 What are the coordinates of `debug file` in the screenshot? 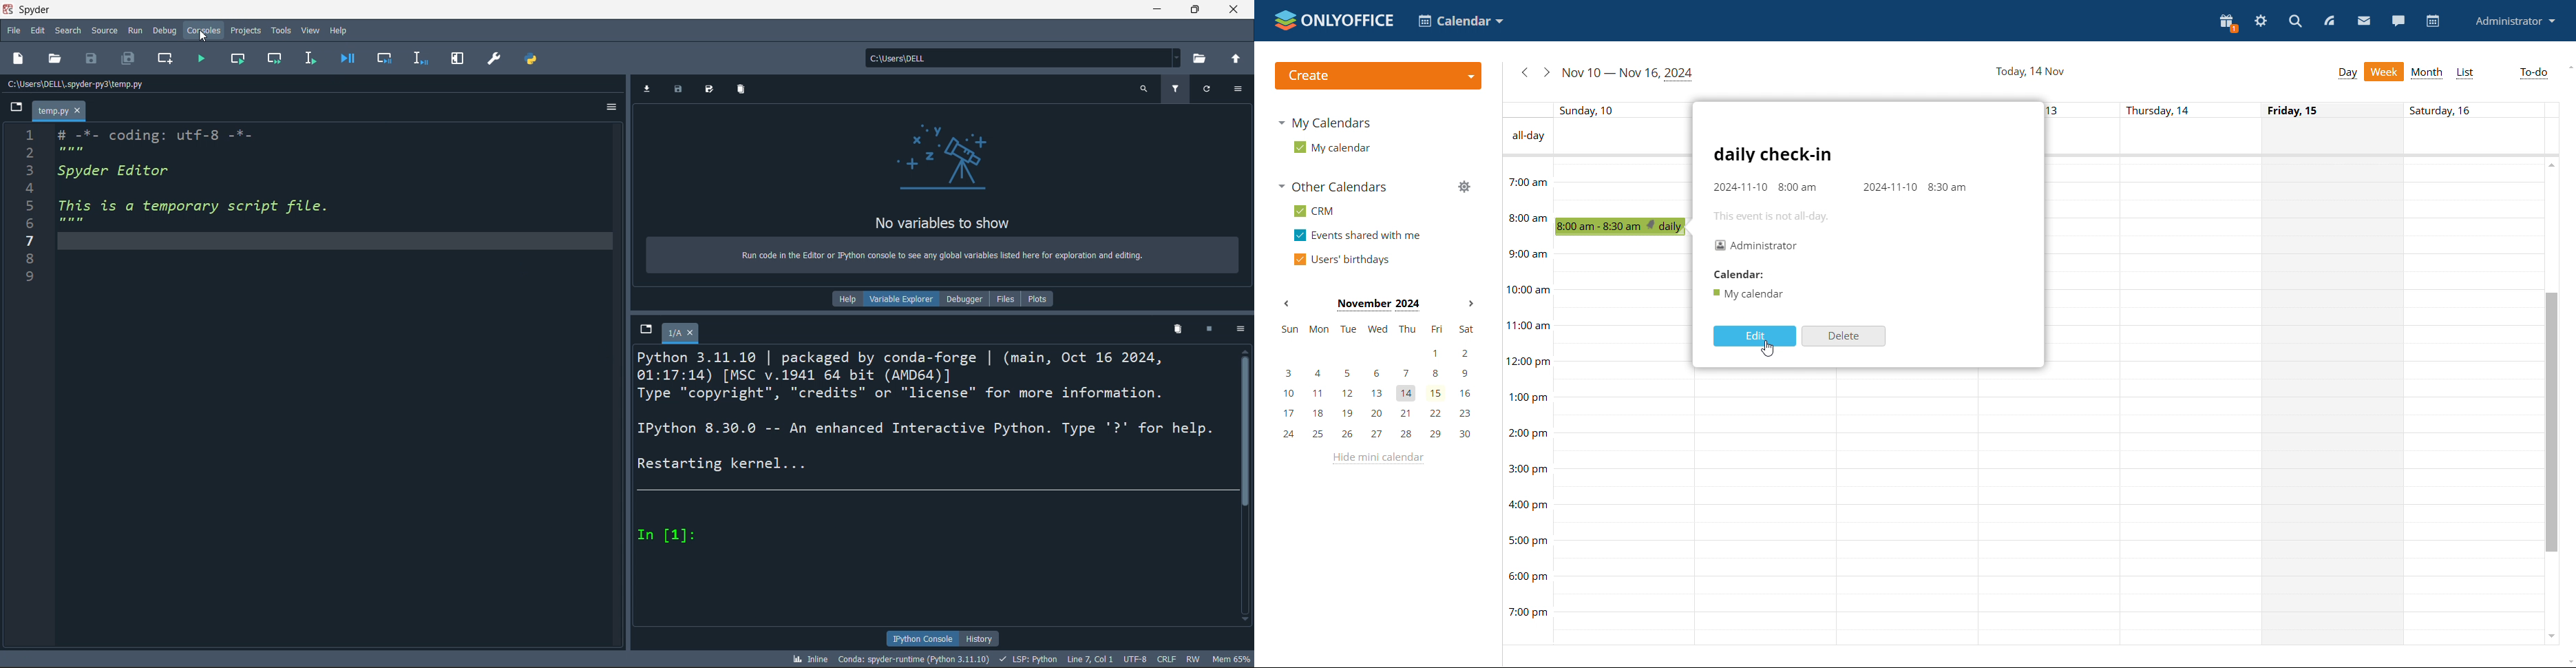 It's located at (344, 59).